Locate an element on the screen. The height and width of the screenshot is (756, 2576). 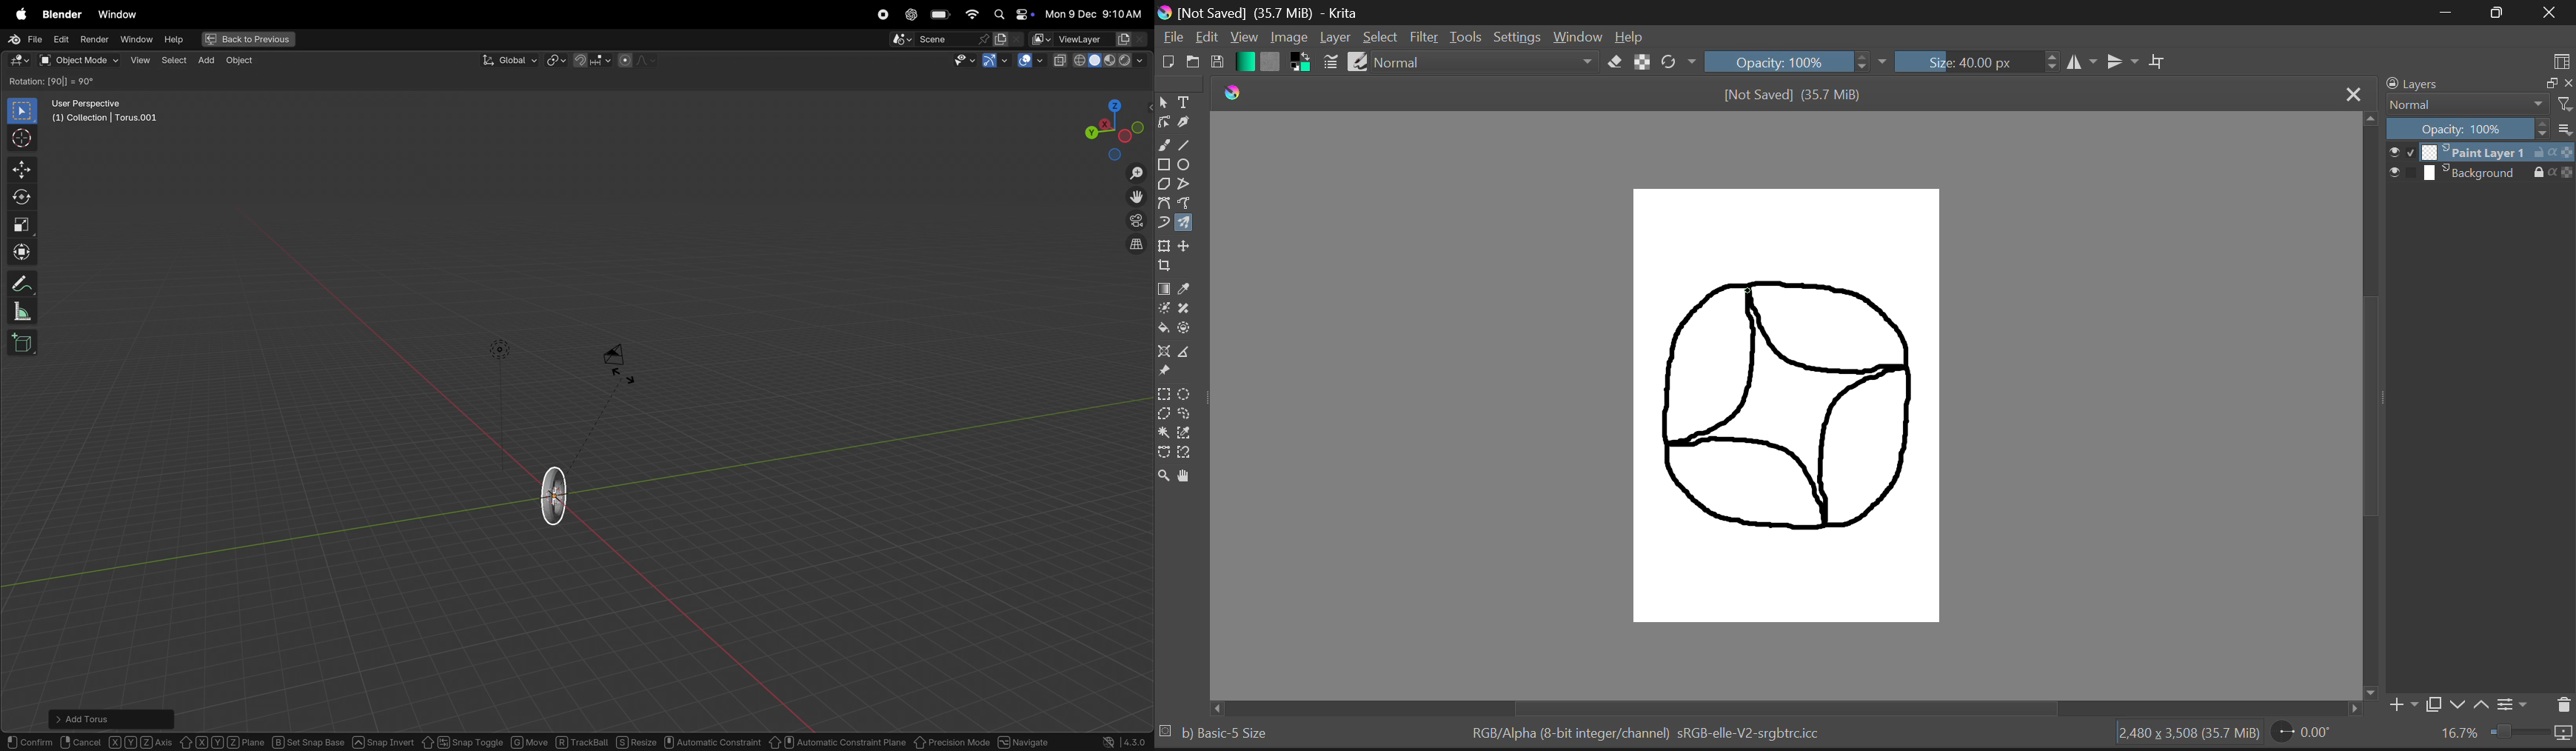
Add Layer is located at coordinates (2402, 704).